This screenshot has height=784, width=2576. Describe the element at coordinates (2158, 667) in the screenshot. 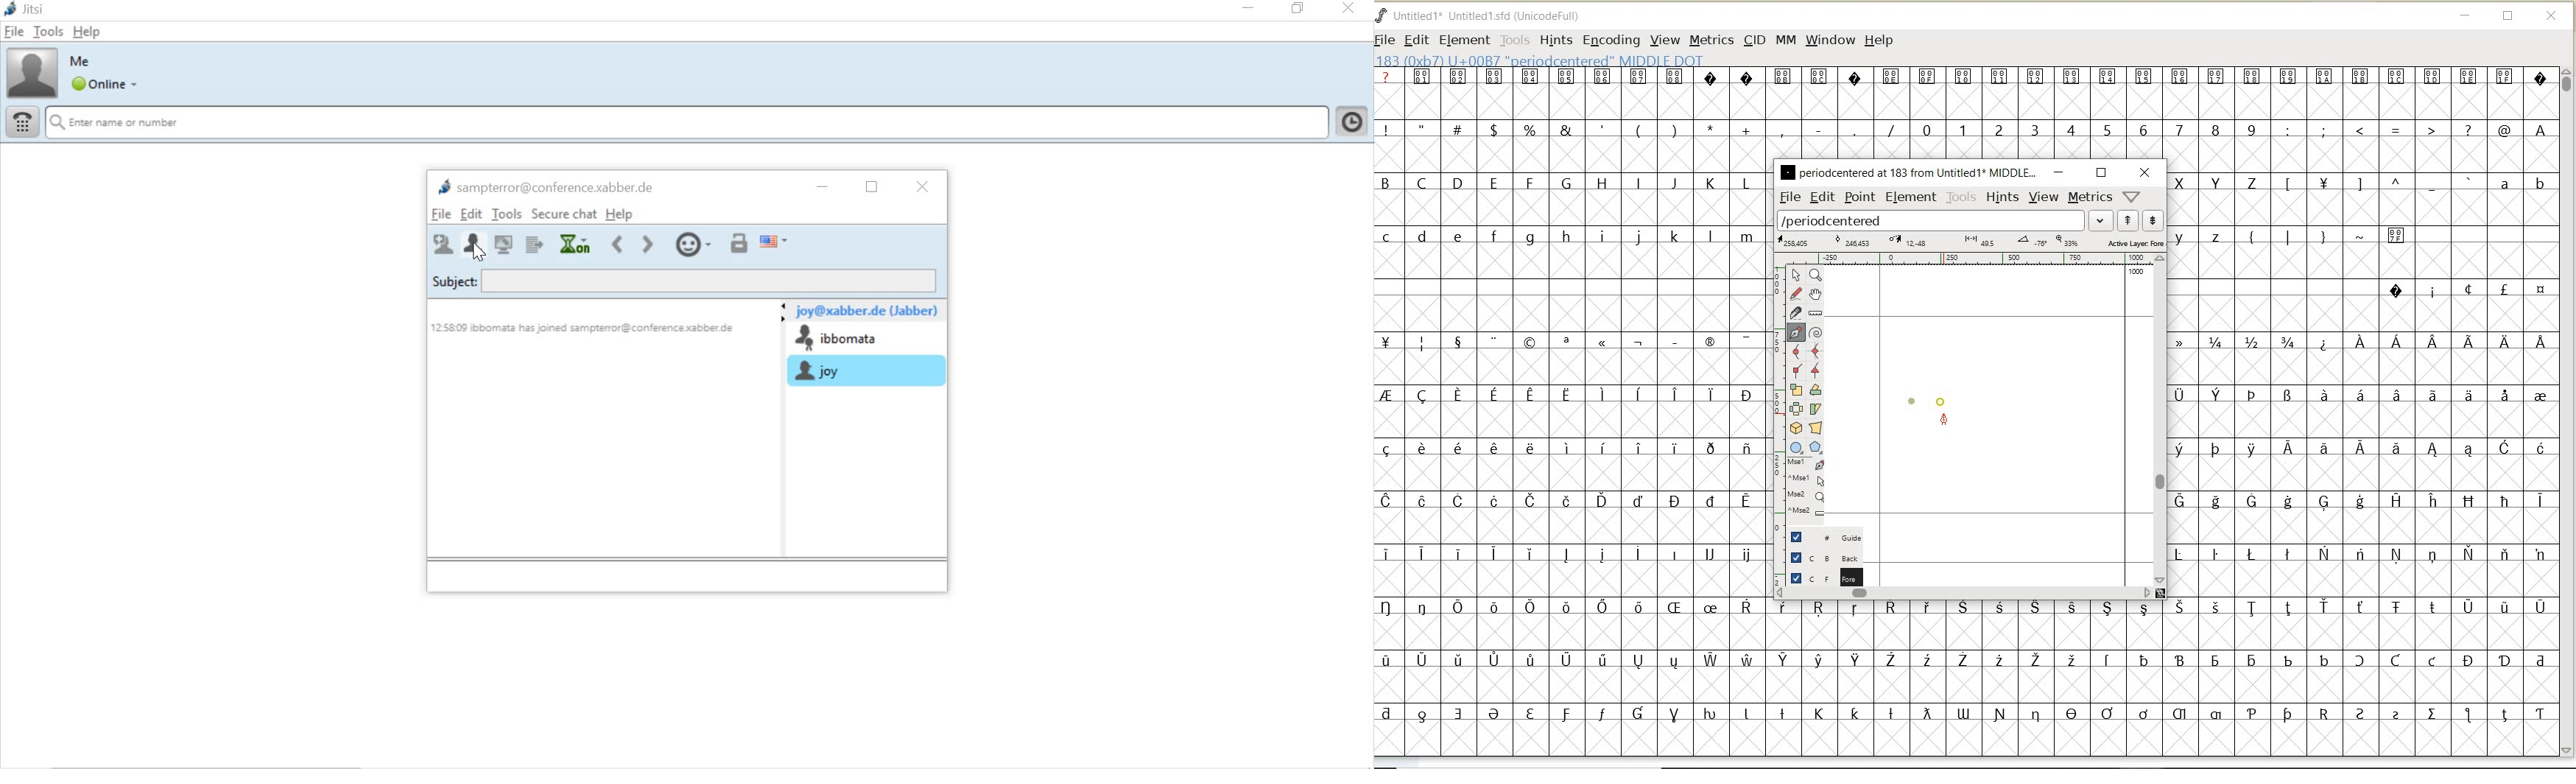

I see `special characters` at that location.